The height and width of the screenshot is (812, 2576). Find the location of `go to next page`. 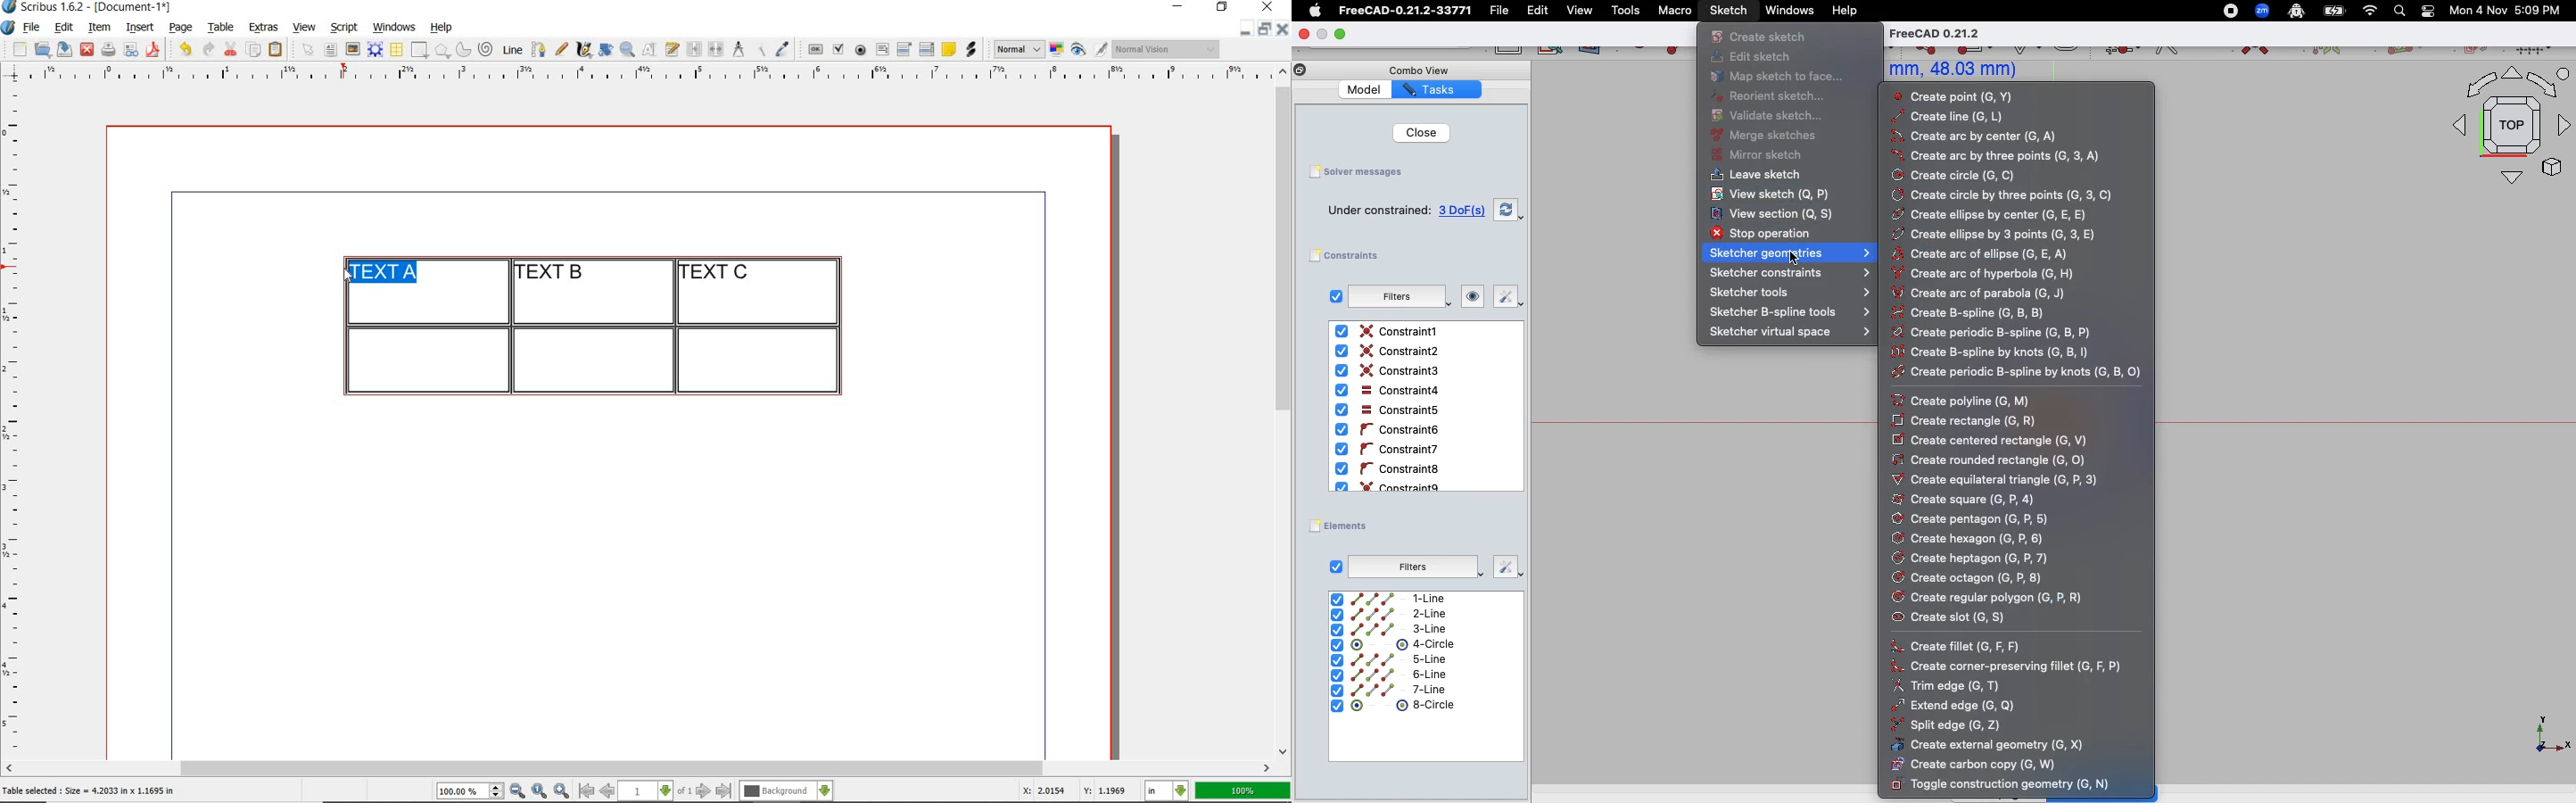

go to next page is located at coordinates (704, 791).